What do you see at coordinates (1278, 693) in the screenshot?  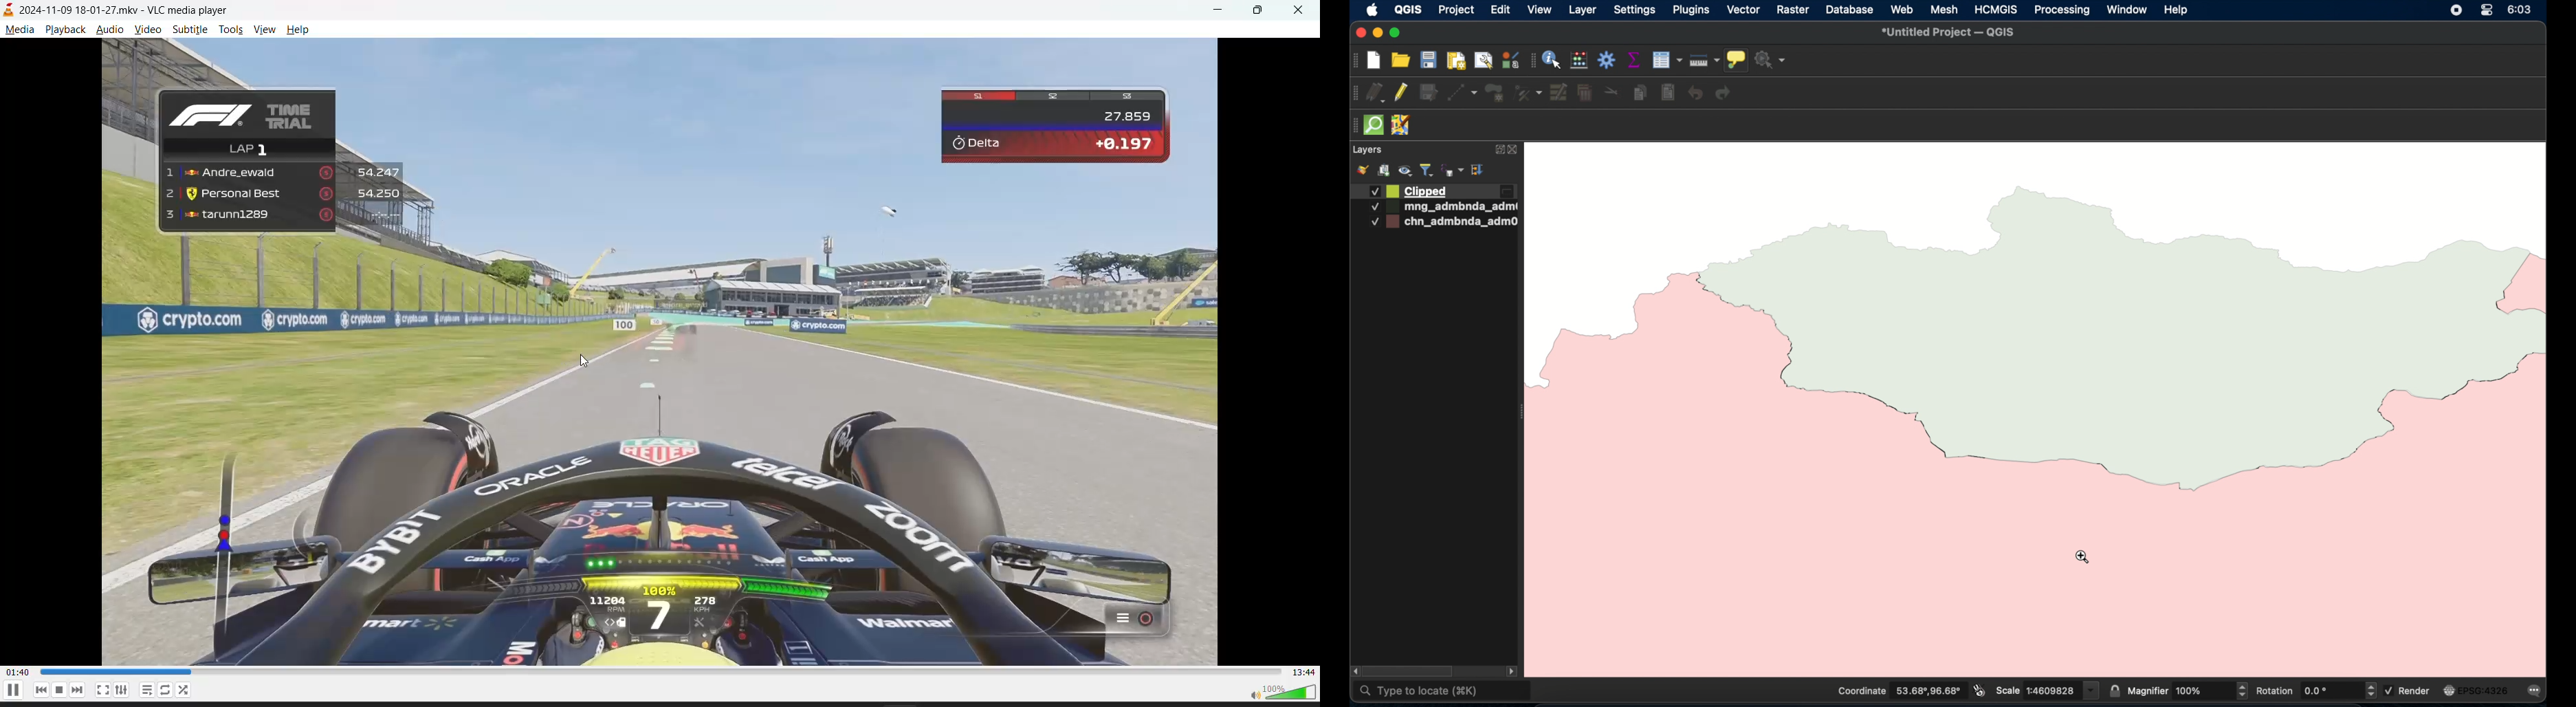 I see `volume` at bounding box center [1278, 693].